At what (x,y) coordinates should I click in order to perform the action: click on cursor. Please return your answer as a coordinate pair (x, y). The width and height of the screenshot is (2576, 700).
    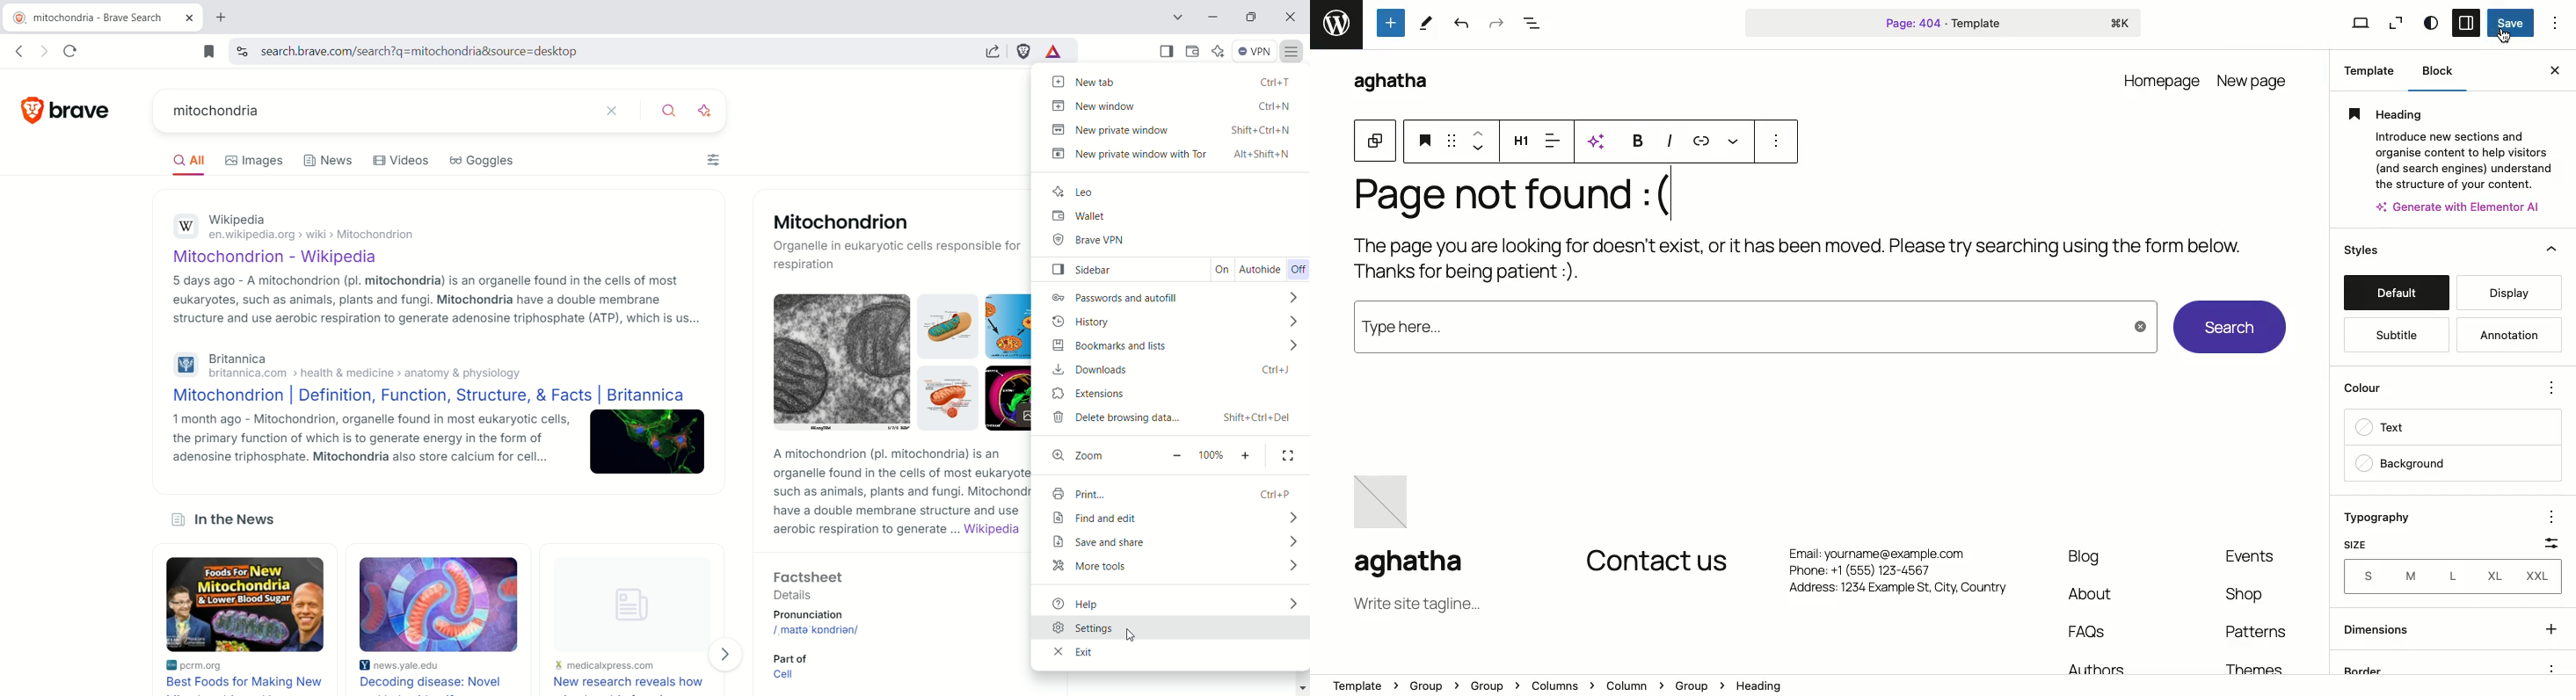
    Looking at the image, I should click on (2505, 36).